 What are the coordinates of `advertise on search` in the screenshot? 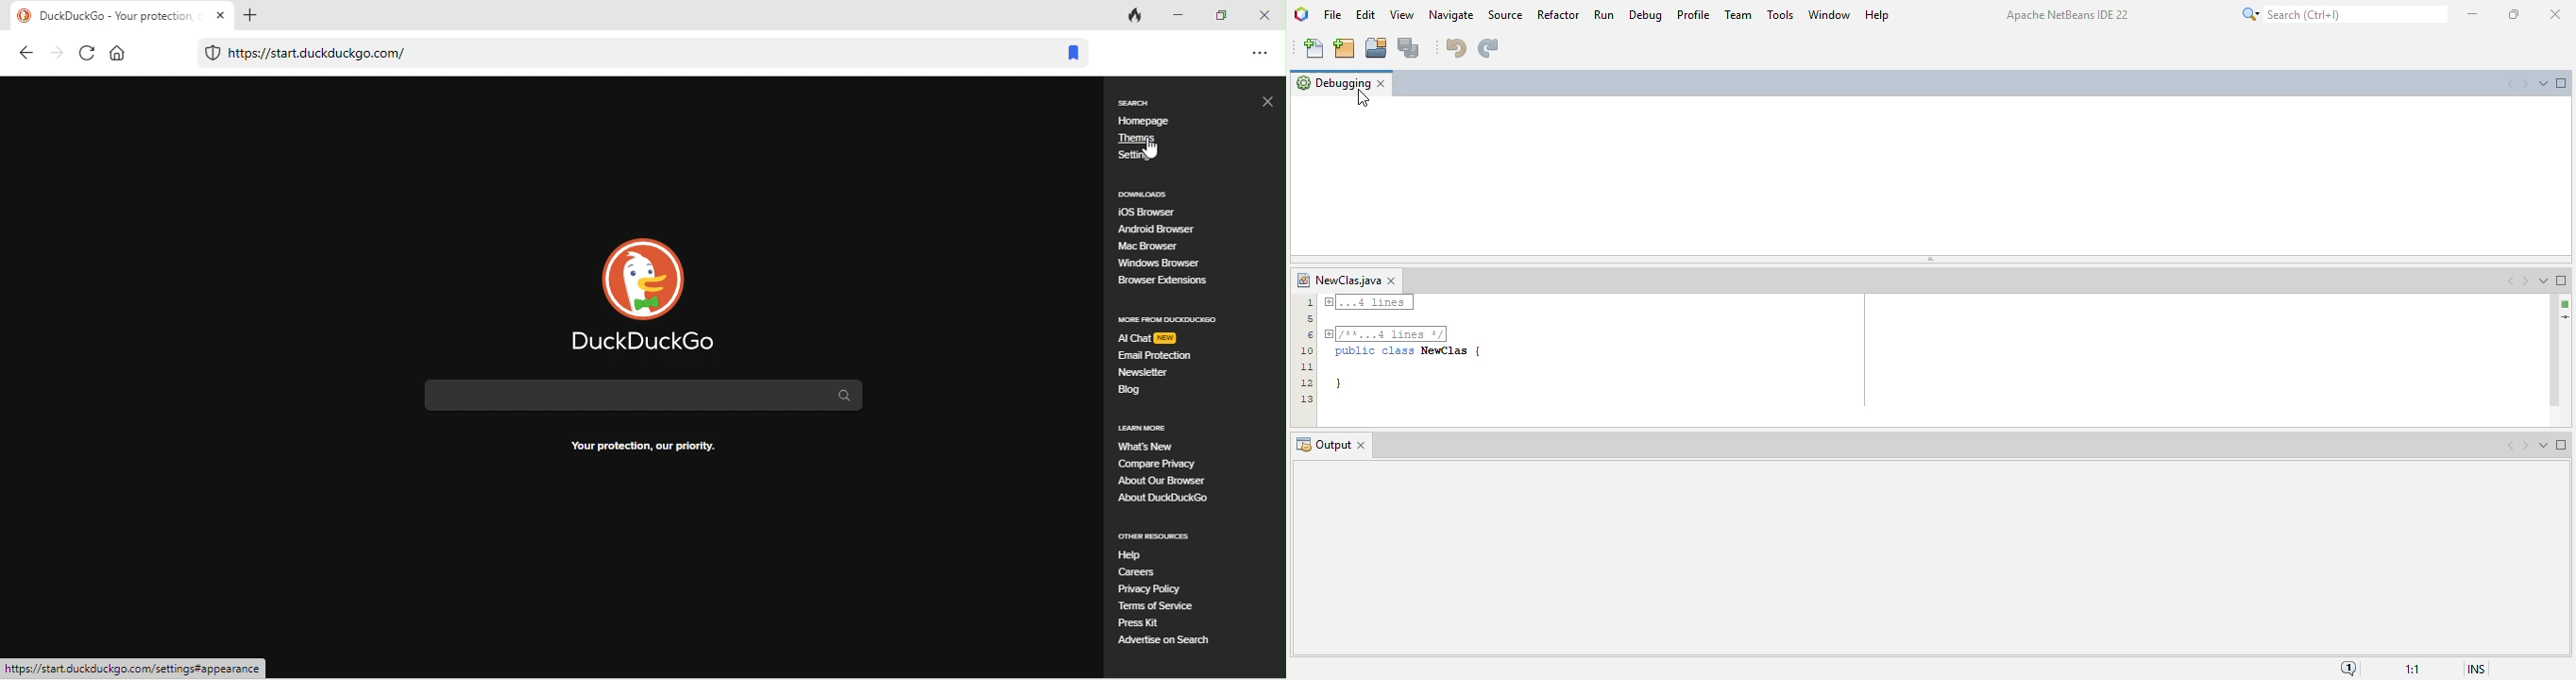 It's located at (1169, 641).